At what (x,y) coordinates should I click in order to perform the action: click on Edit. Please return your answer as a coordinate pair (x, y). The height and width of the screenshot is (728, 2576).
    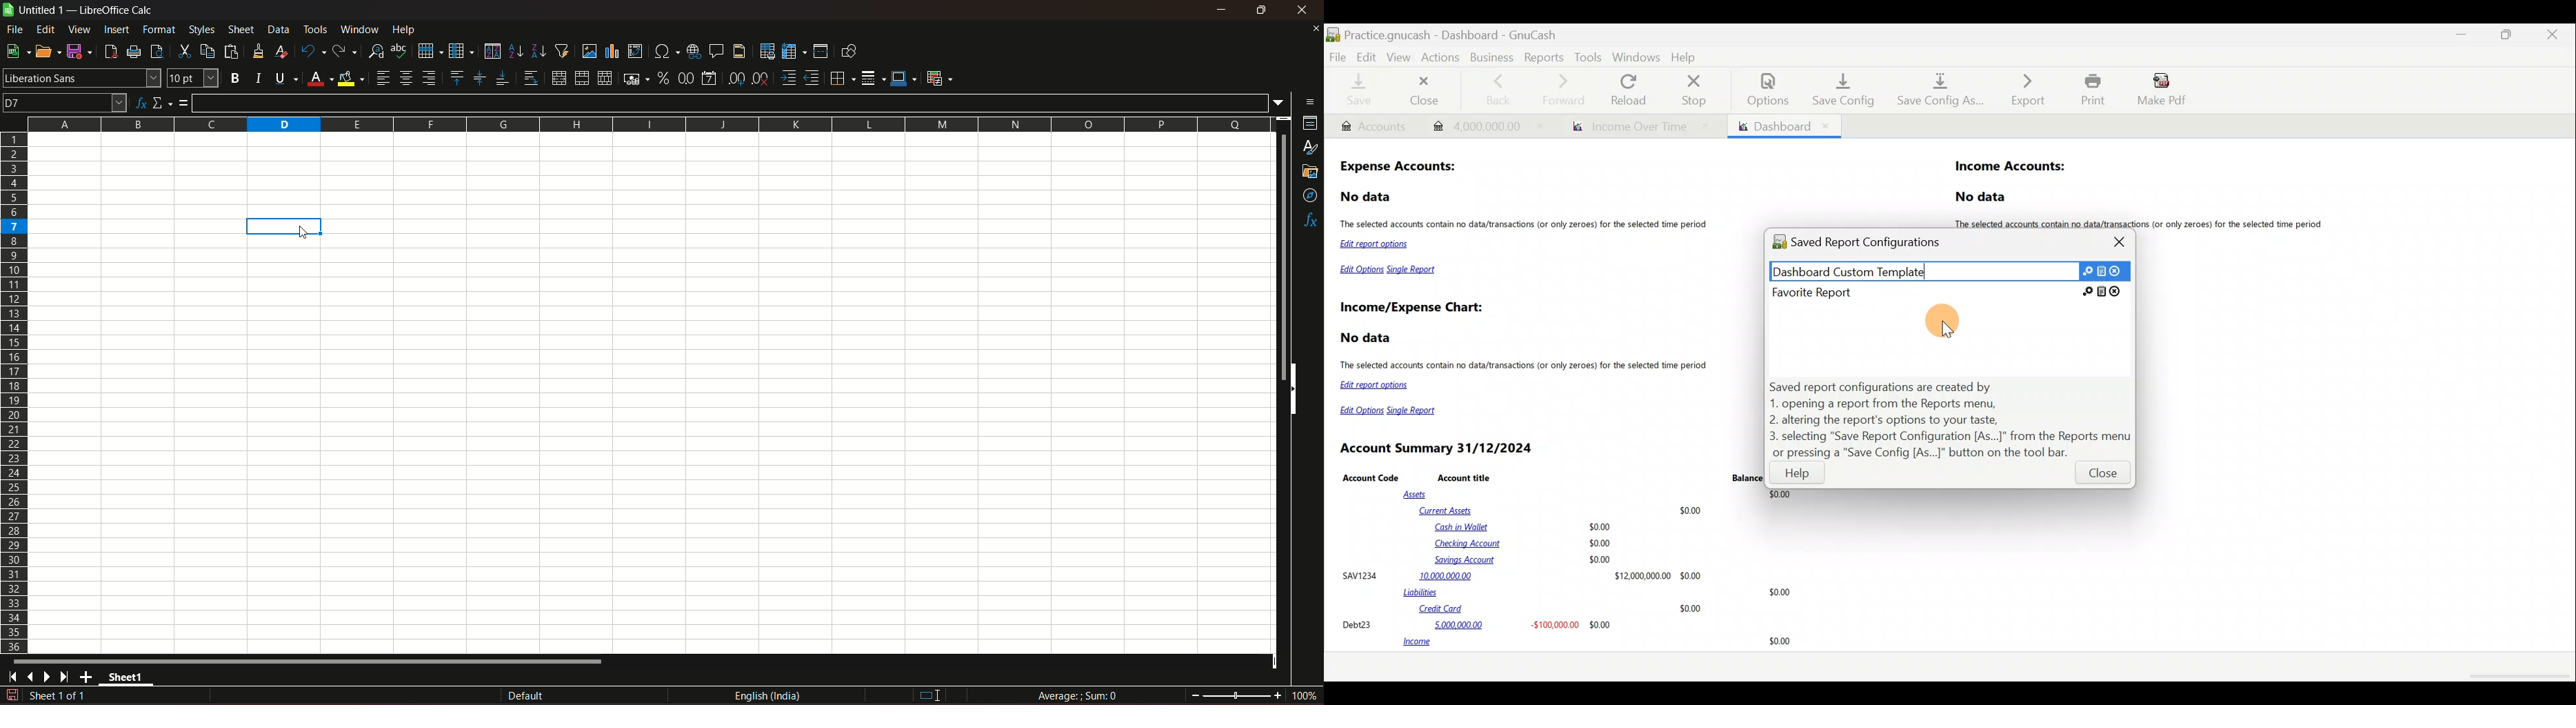
    Looking at the image, I should click on (1366, 56).